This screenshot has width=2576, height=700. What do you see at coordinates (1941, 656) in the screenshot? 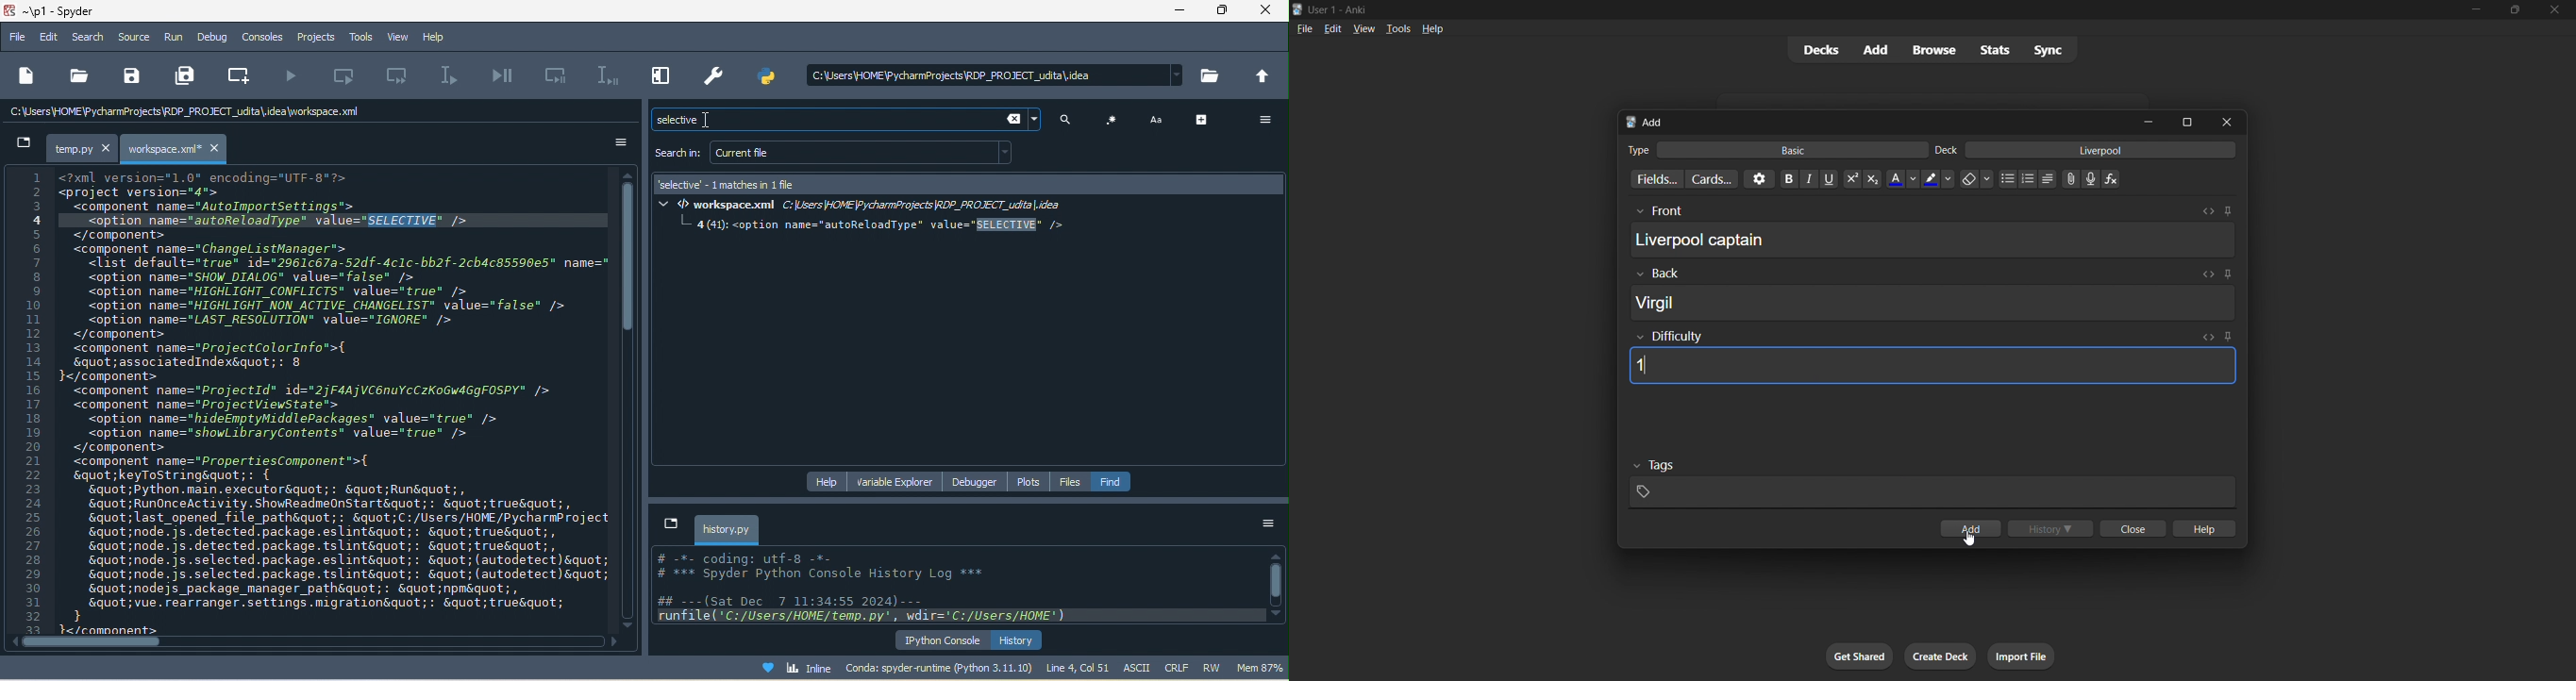
I see `create deck` at bounding box center [1941, 656].